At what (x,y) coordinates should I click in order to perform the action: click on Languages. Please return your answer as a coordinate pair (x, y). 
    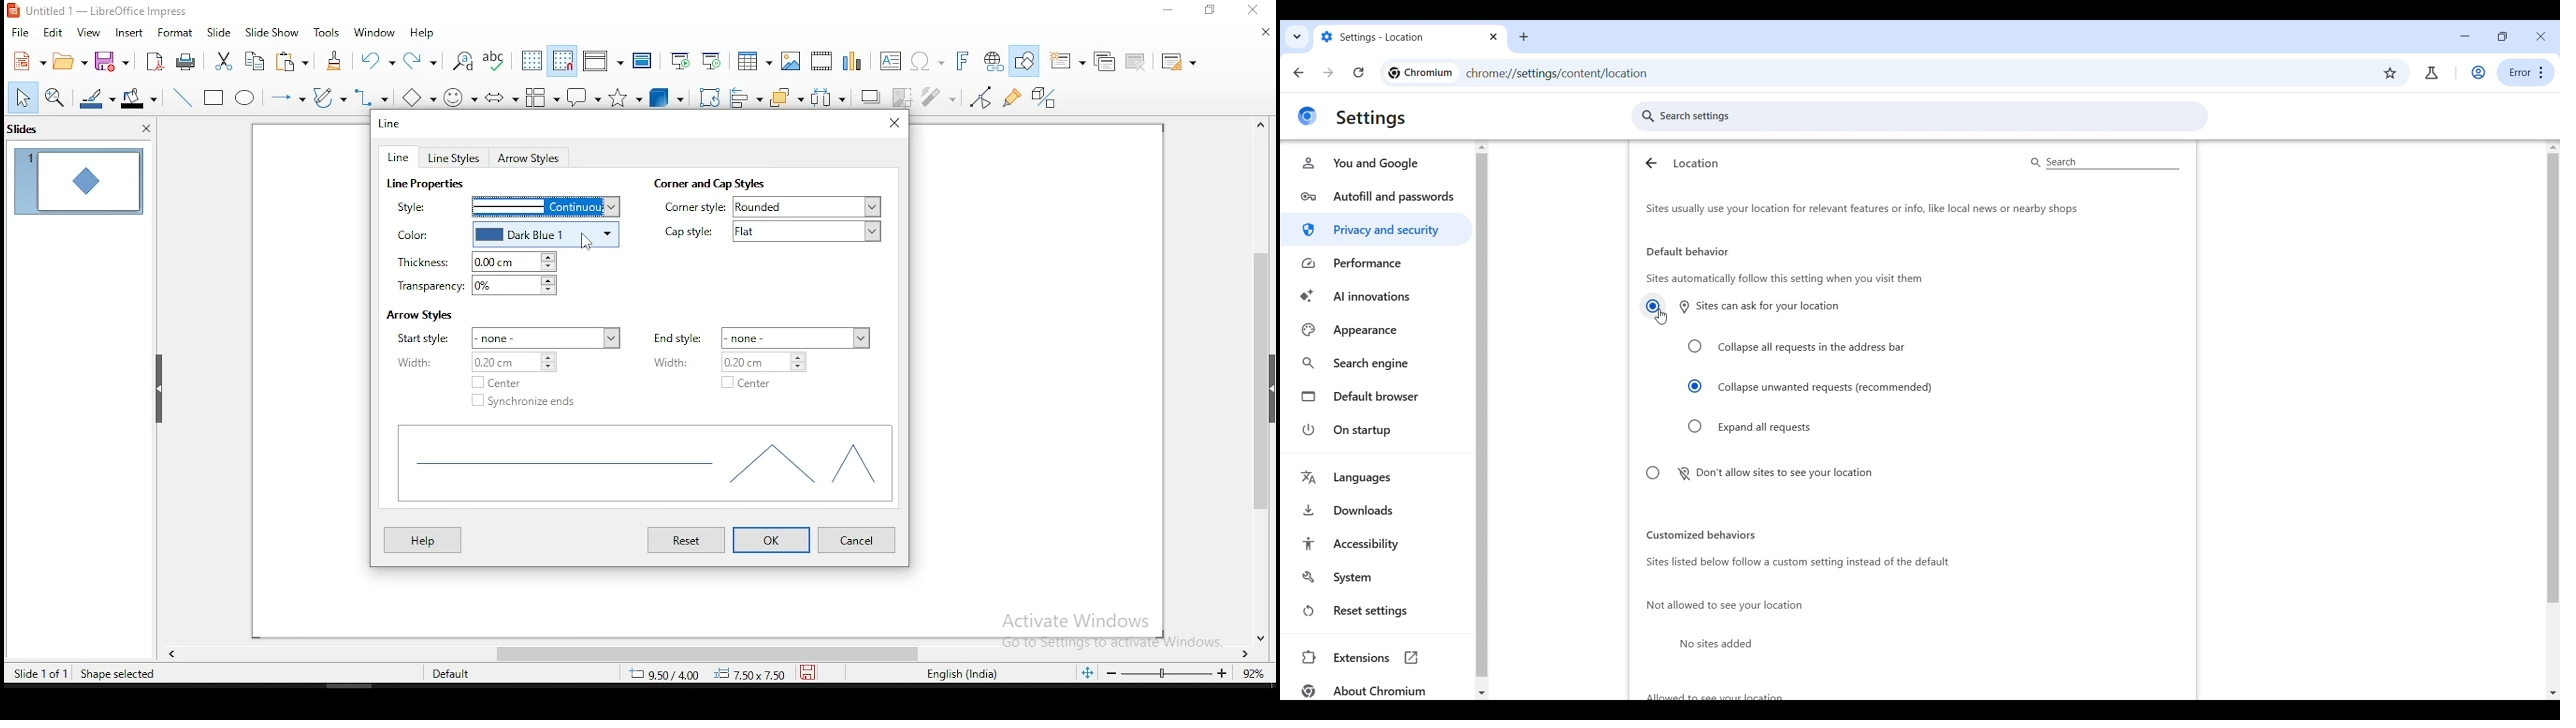
    Looking at the image, I should click on (1375, 477).